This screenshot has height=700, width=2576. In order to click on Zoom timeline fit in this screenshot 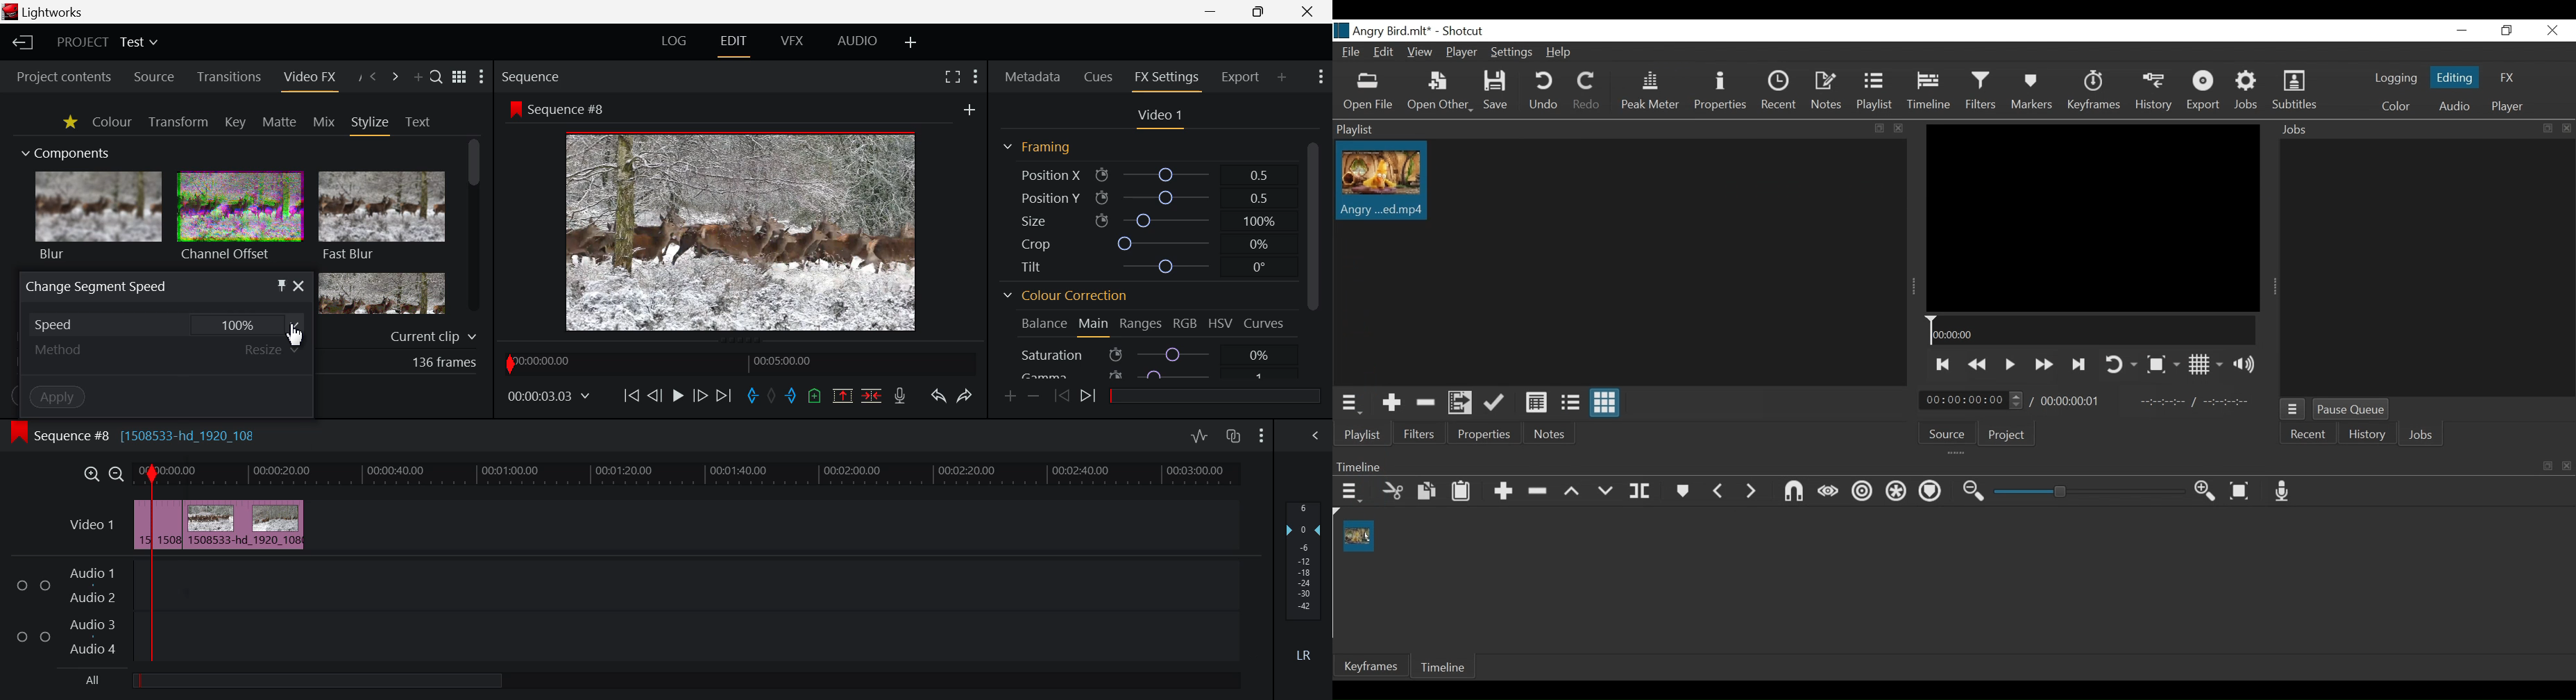, I will do `click(2239, 491)`.